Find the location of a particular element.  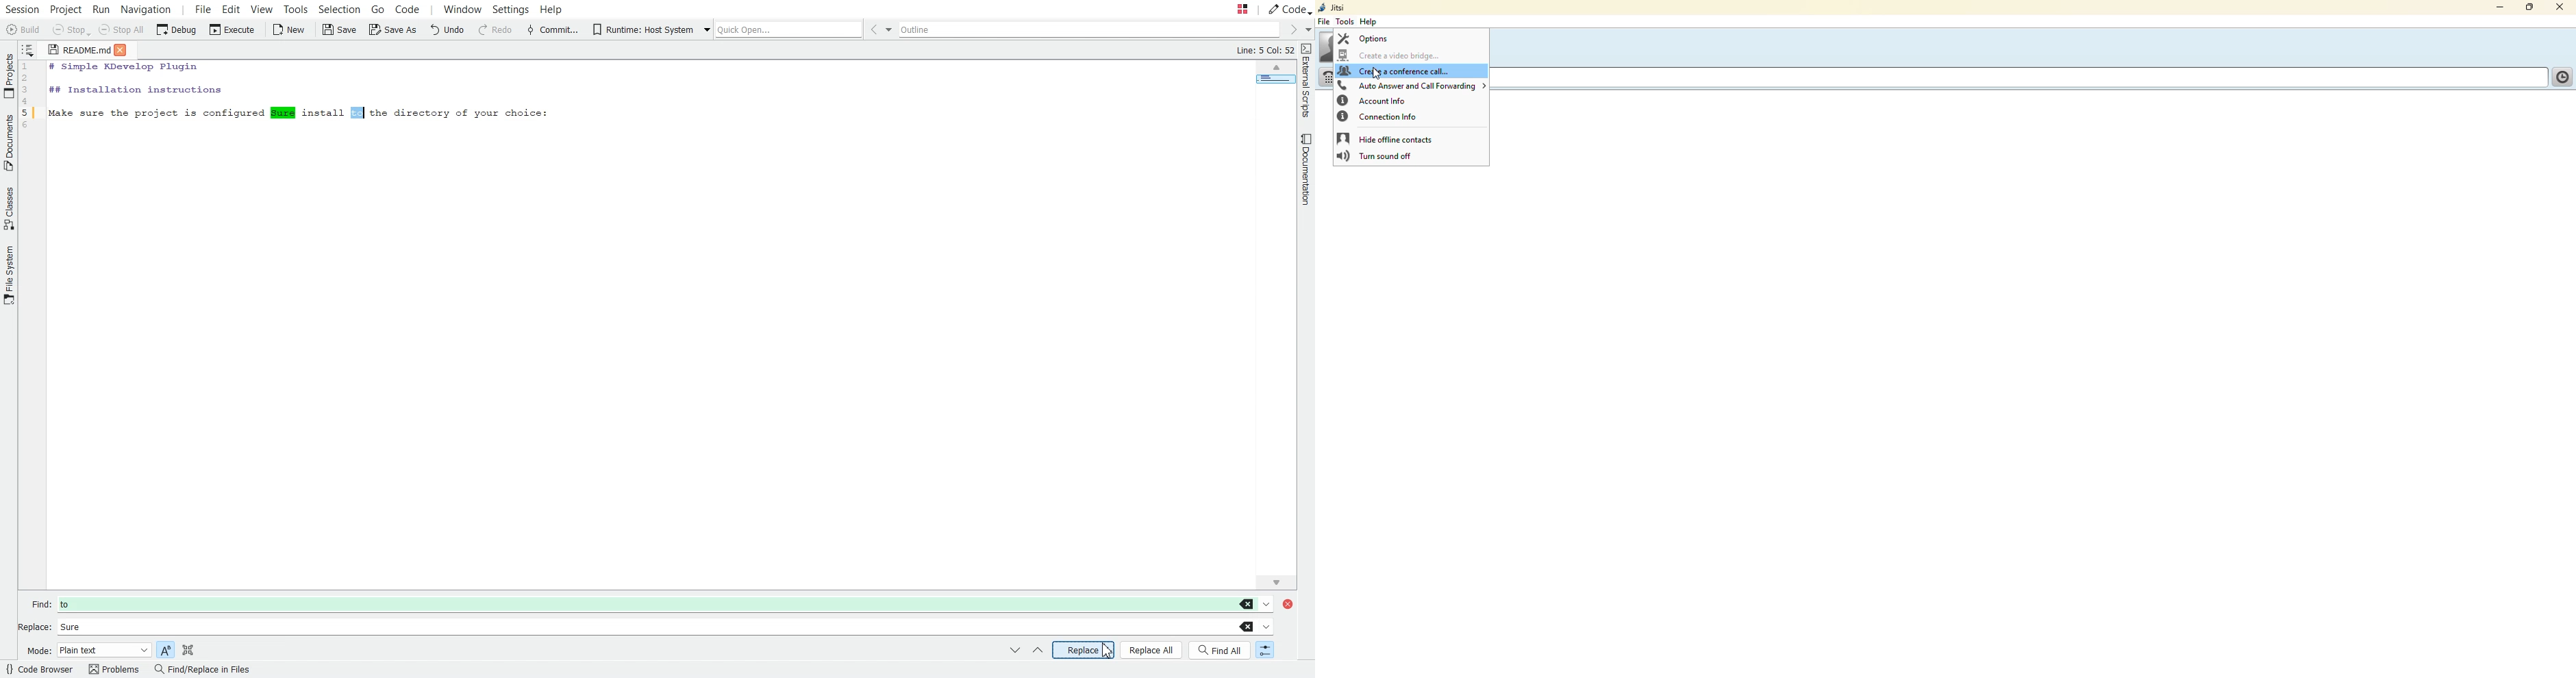

tools is located at coordinates (1345, 22).